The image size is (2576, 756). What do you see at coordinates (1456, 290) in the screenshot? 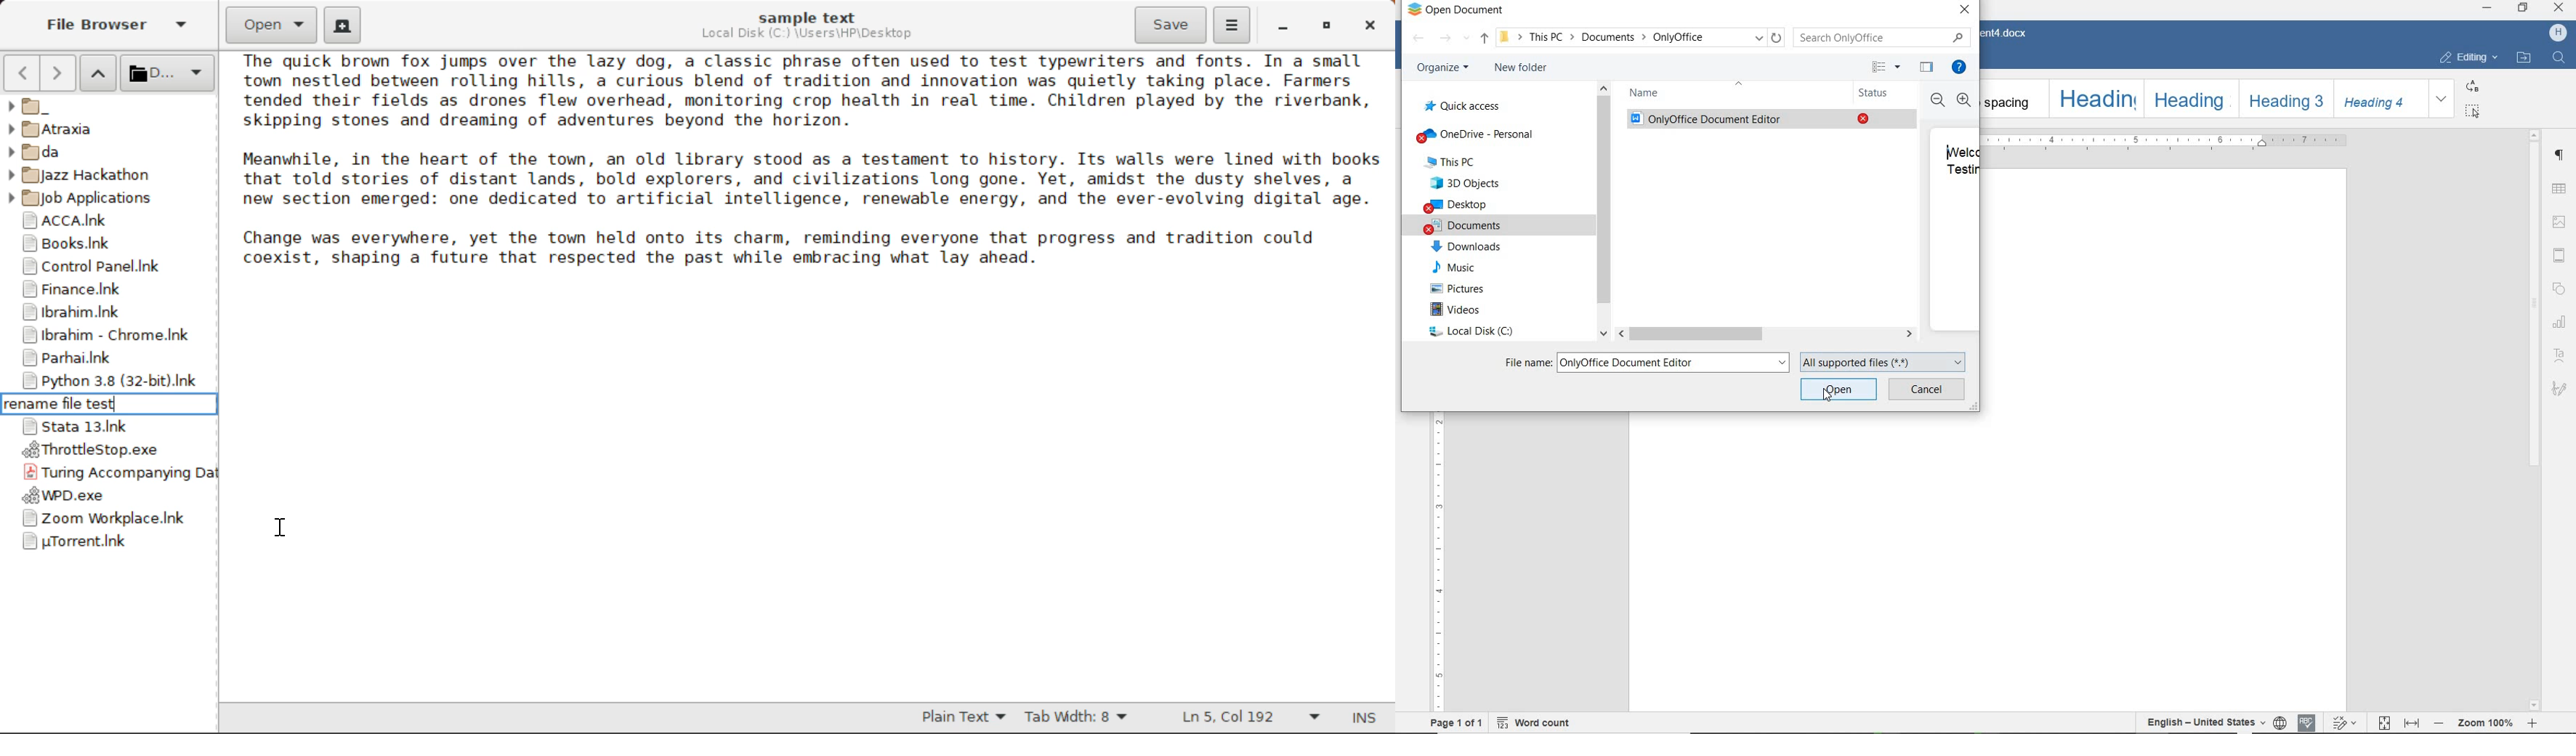
I see `pictures` at bounding box center [1456, 290].